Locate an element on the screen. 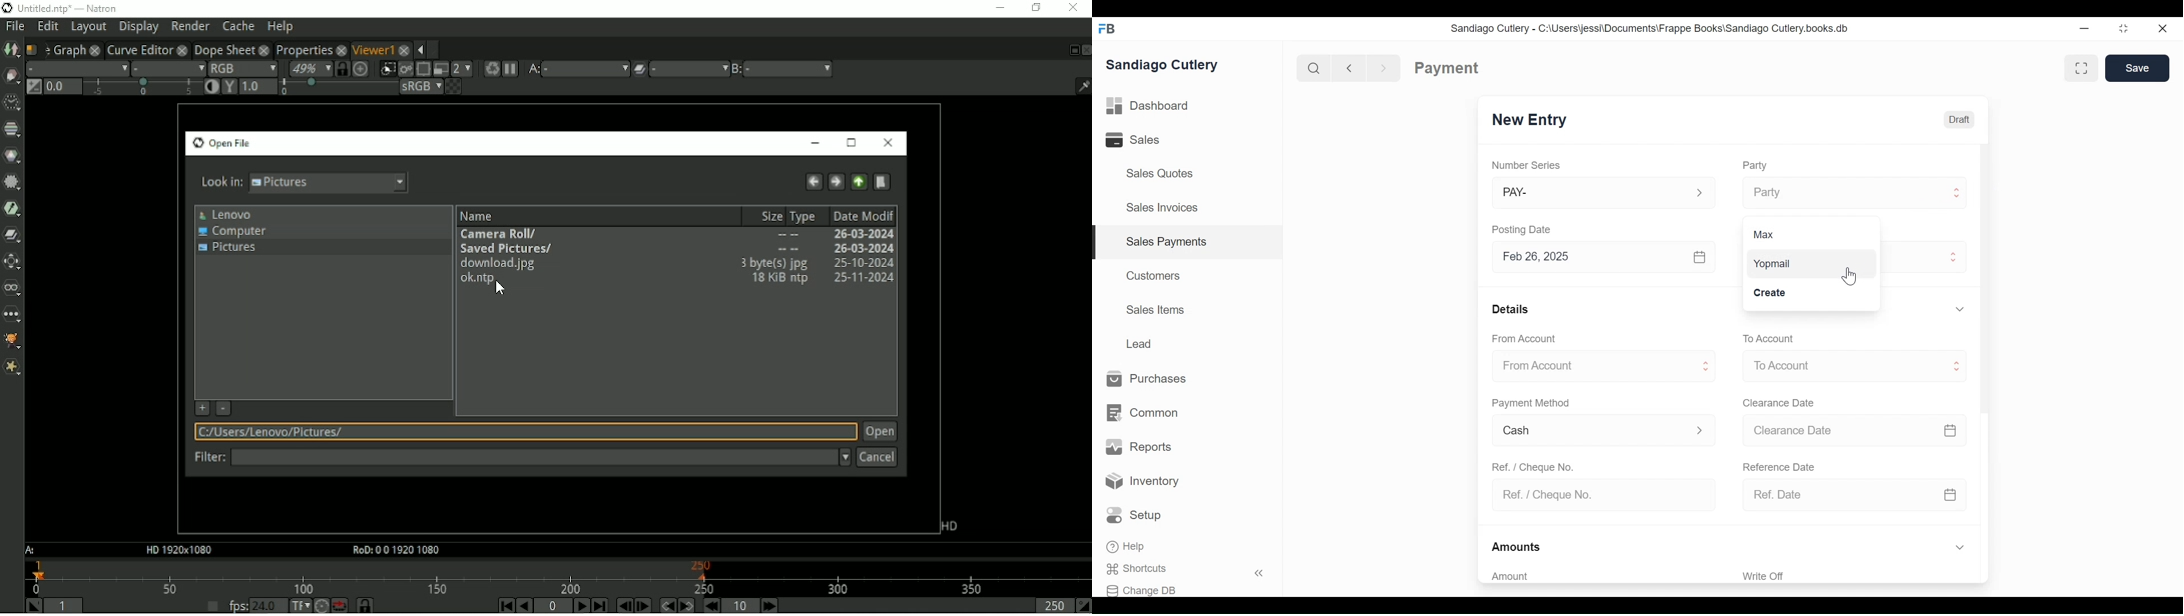 The width and height of the screenshot is (2184, 616). Amount is located at coordinates (1598, 576).